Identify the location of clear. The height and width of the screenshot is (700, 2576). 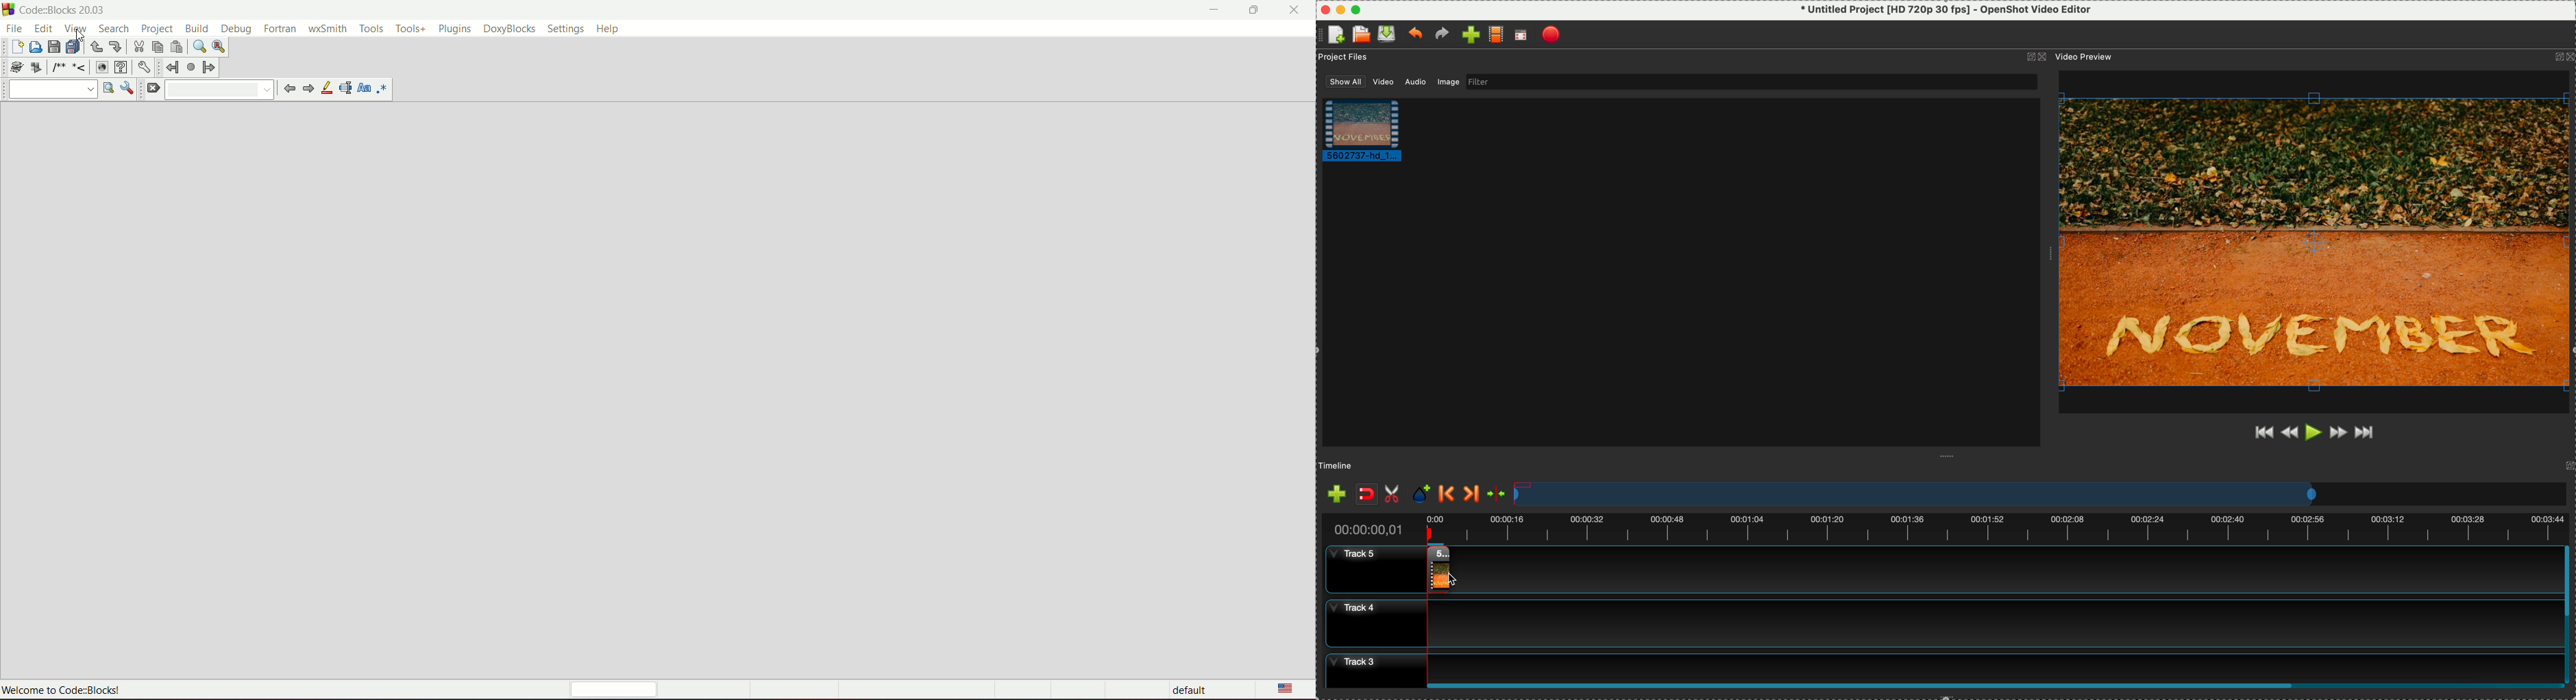
(151, 87).